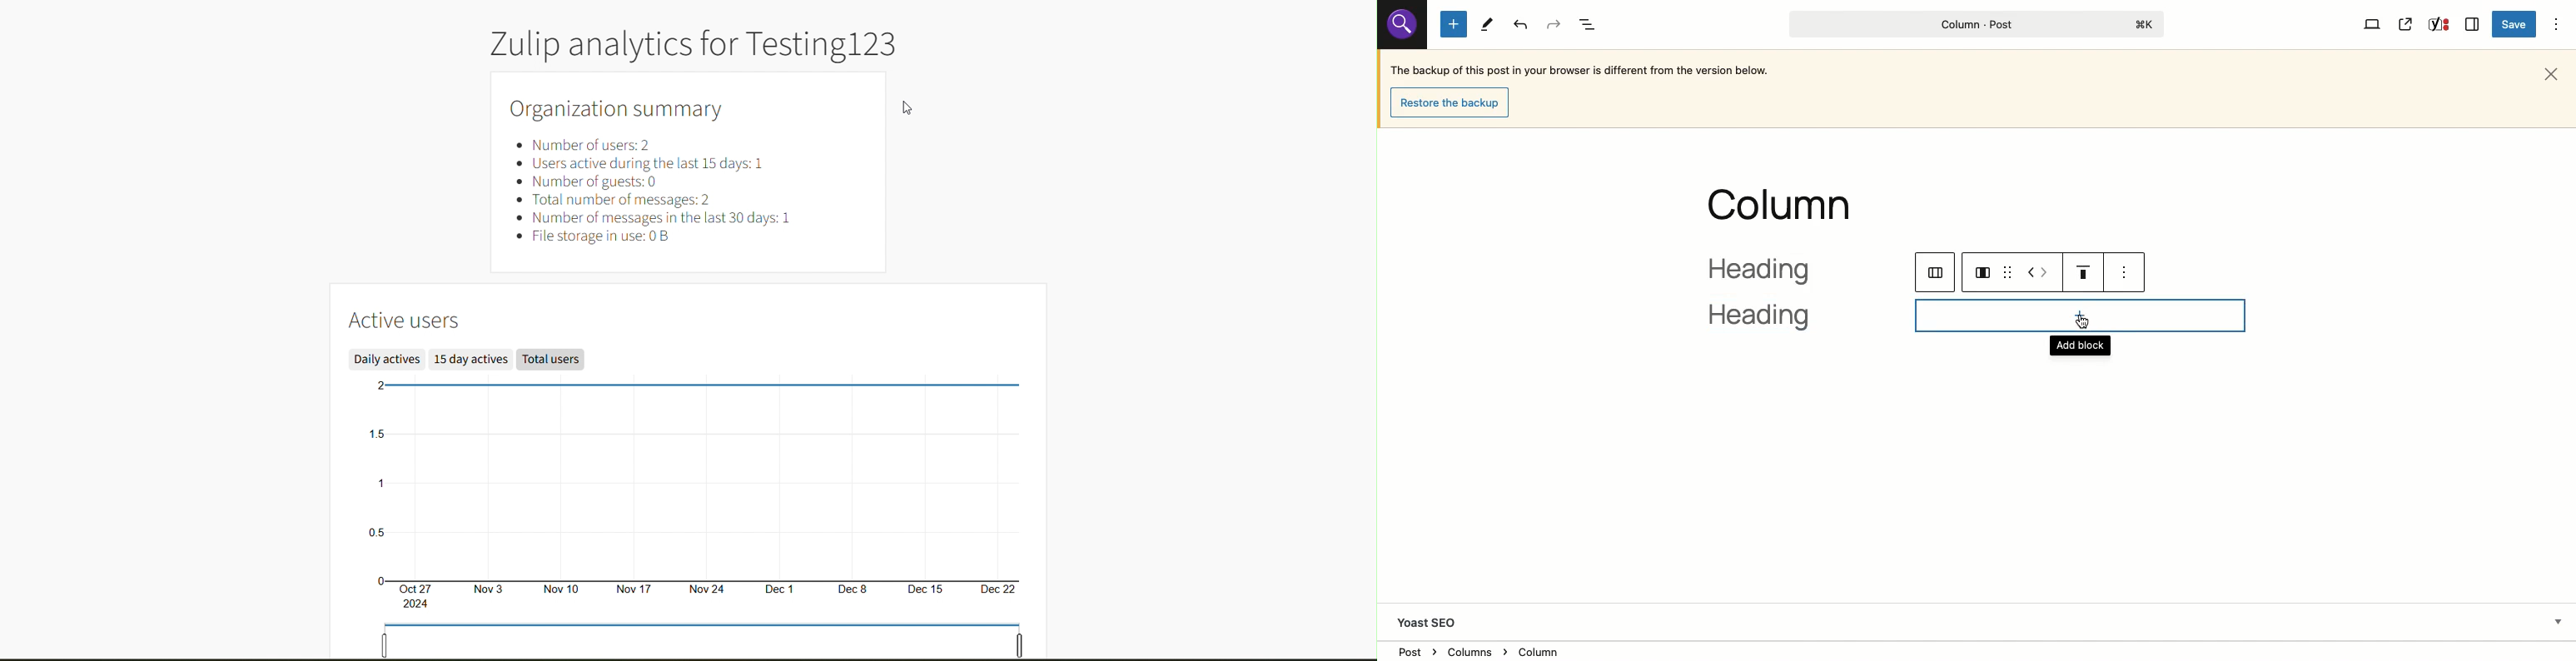  What do you see at coordinates (2082, 330) in the screenshot?
I see `Add block` at bounding box center [2082, 330].